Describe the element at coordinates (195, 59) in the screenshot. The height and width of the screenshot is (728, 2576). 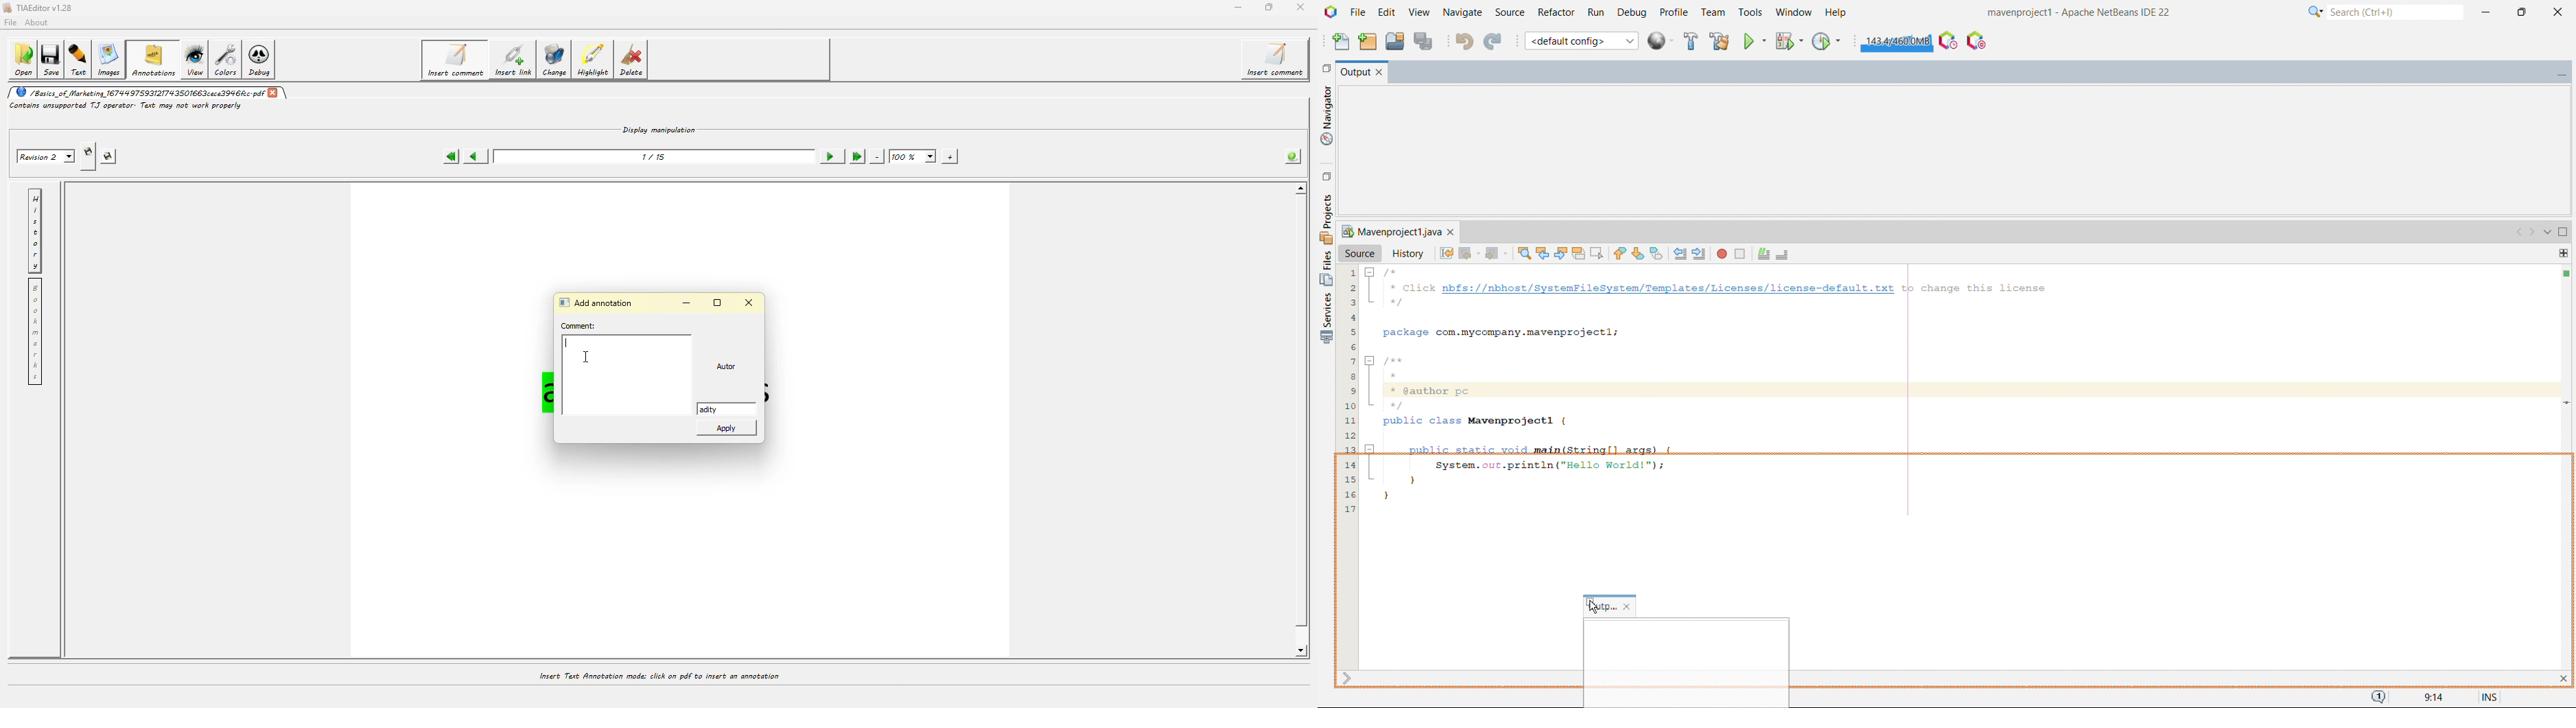
I see `view` at that location.